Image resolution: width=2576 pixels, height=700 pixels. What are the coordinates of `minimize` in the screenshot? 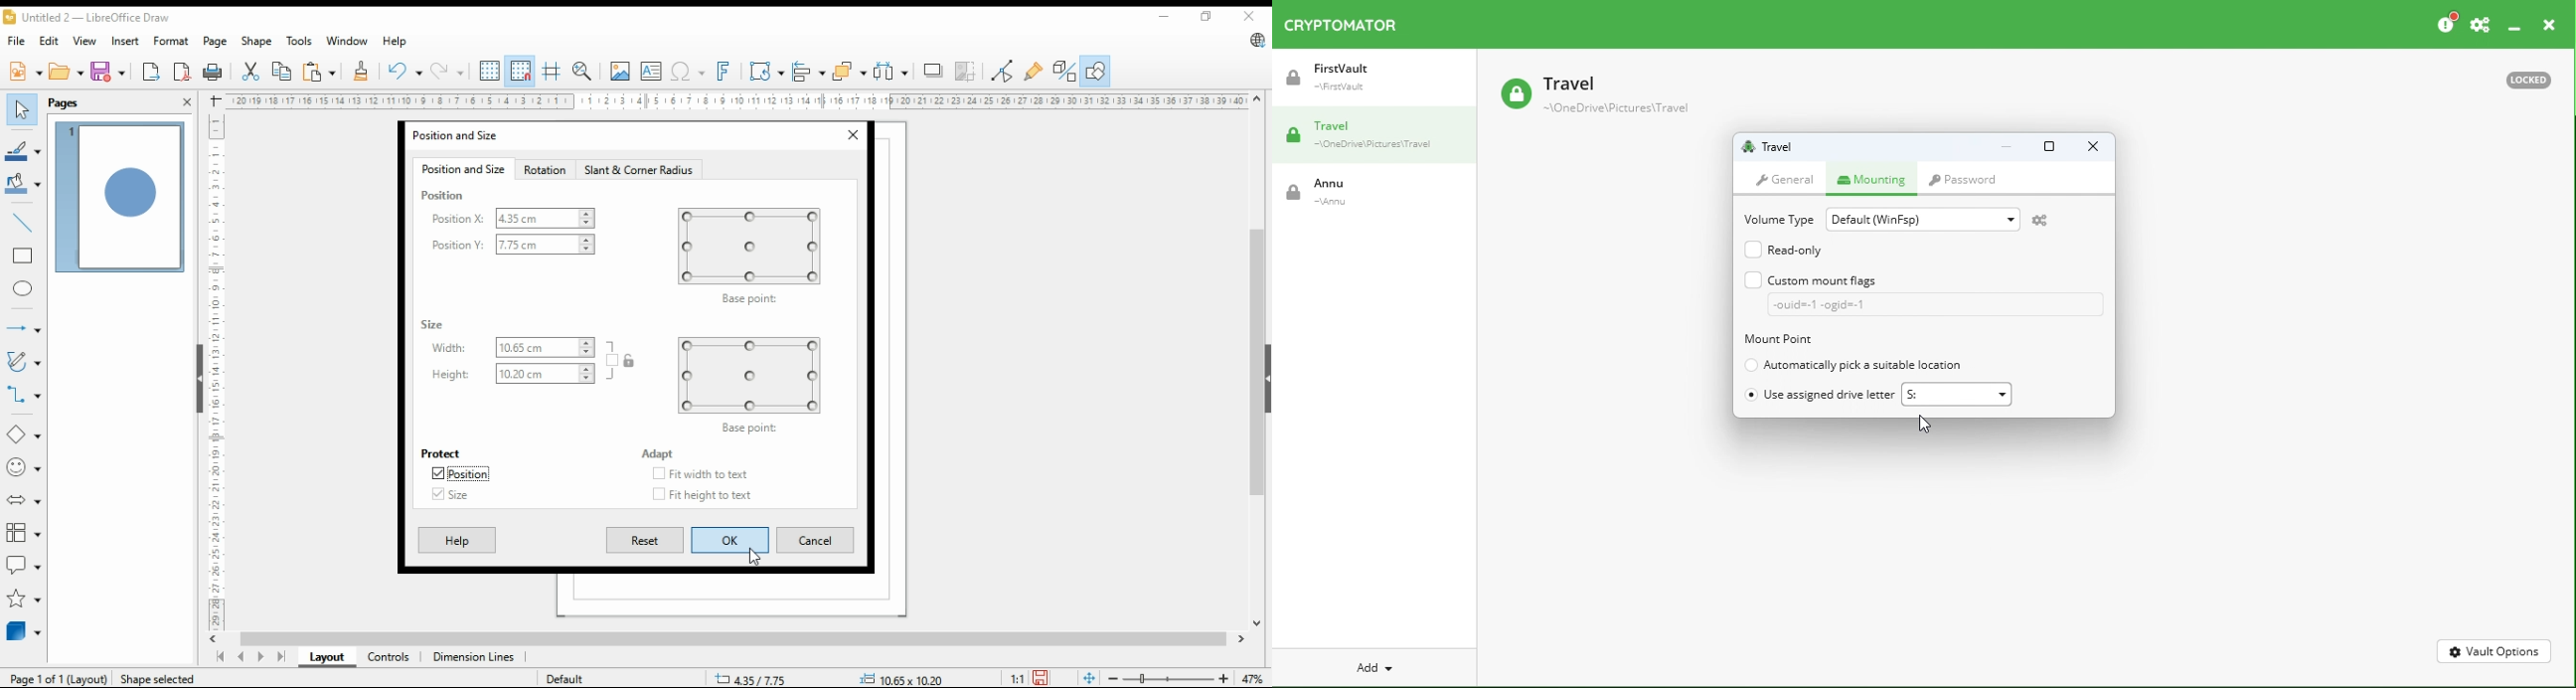 It's located at (1166, 18).